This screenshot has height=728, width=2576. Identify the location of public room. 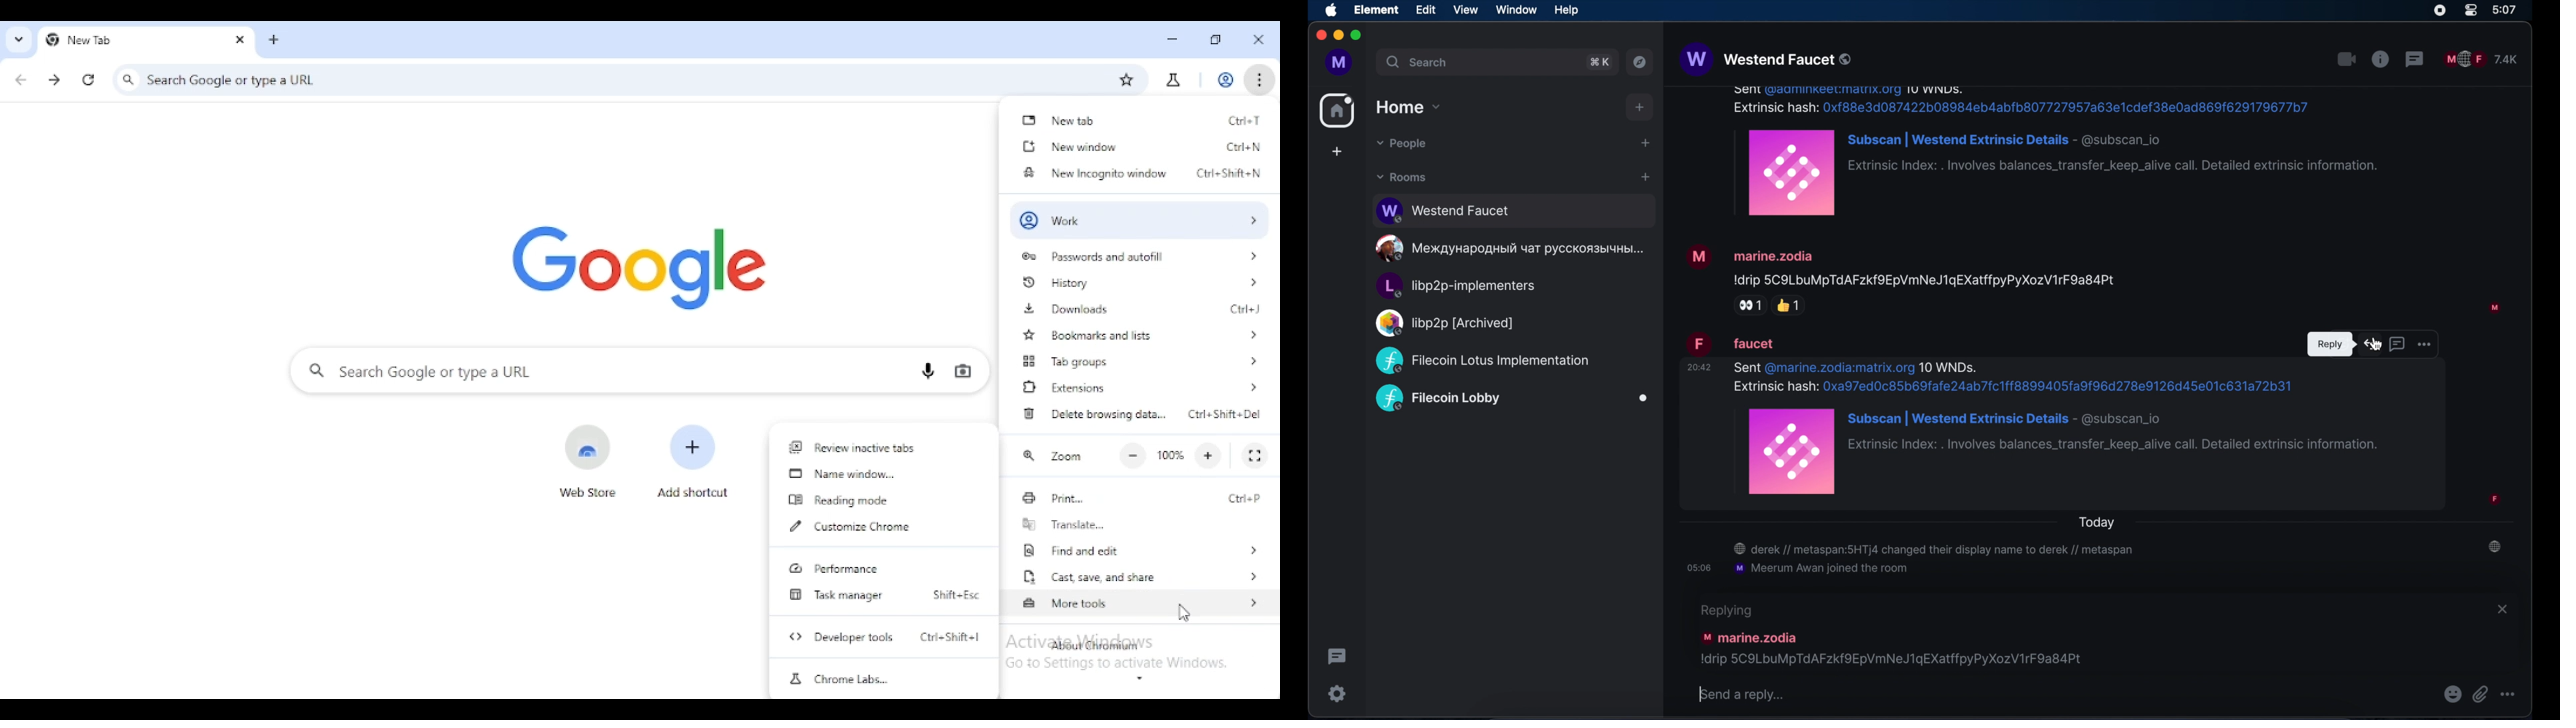
(1512, 249).